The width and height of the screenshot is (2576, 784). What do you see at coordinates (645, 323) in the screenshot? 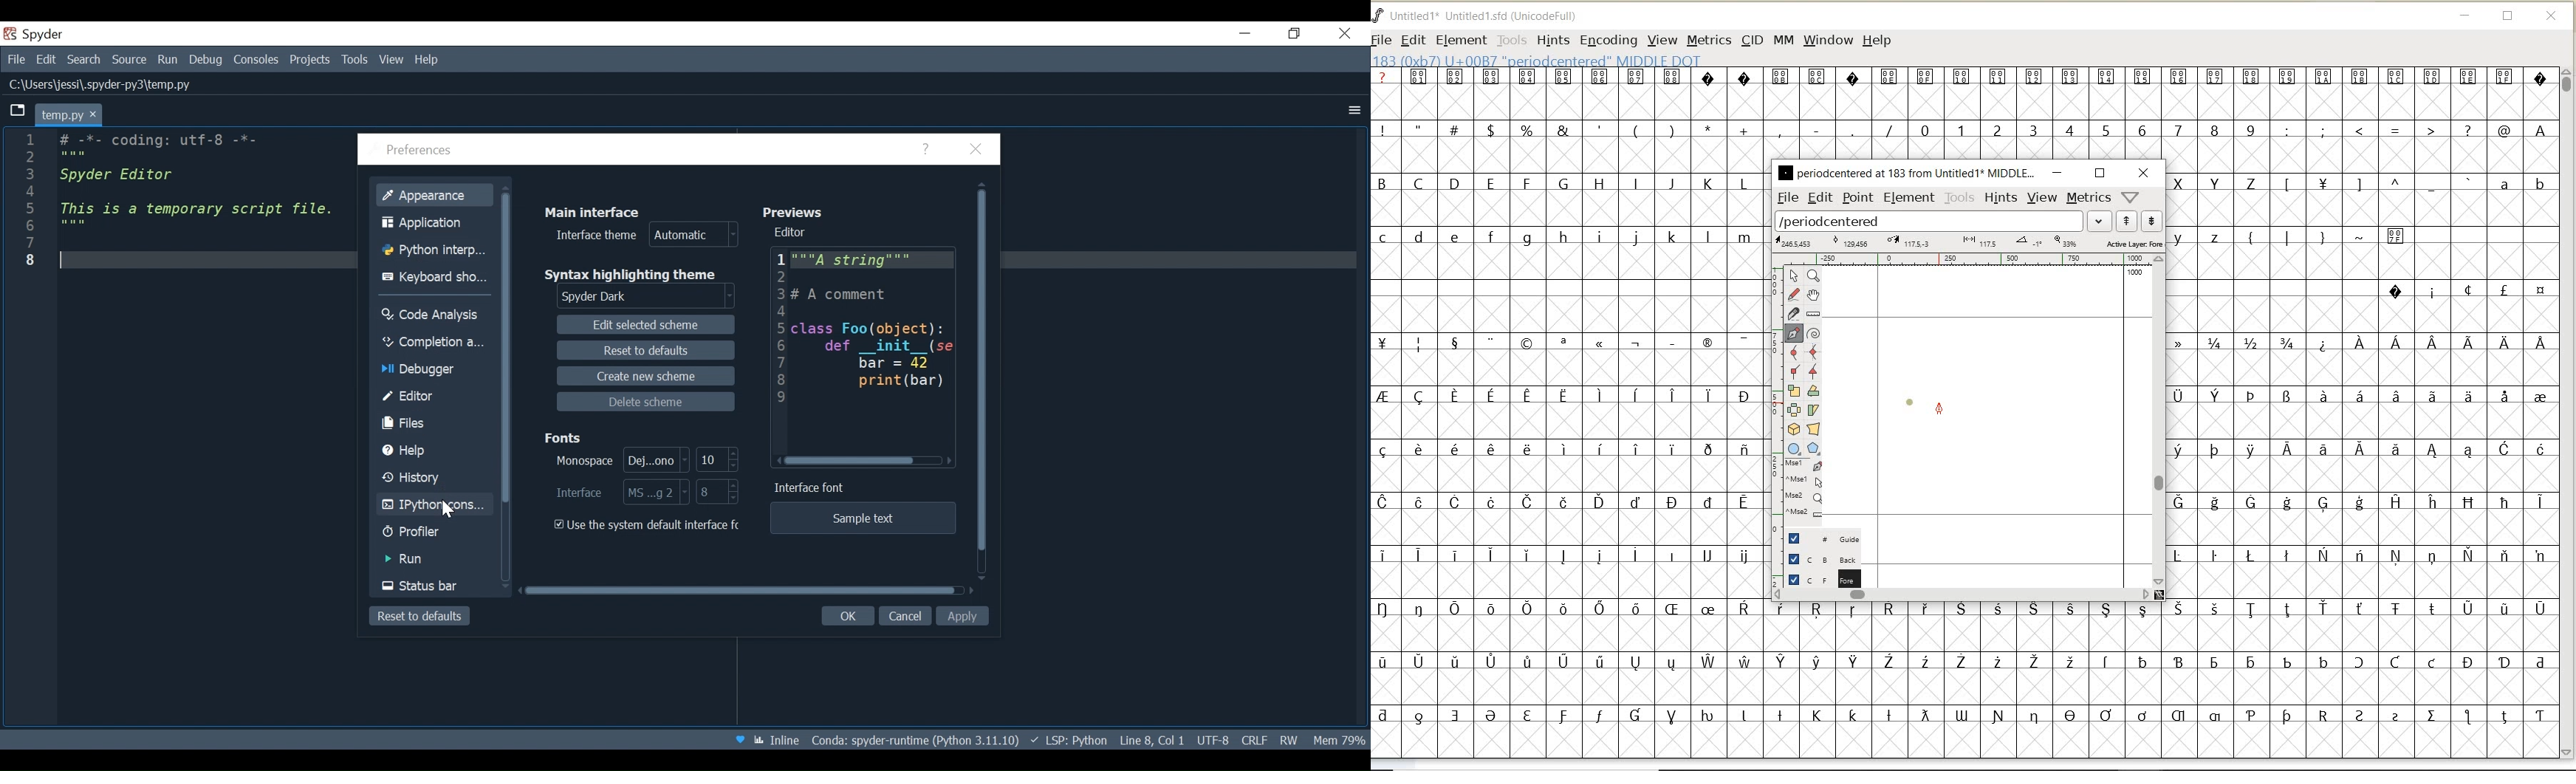
I see `Edit selected theme` at bounding box center [645, 323].